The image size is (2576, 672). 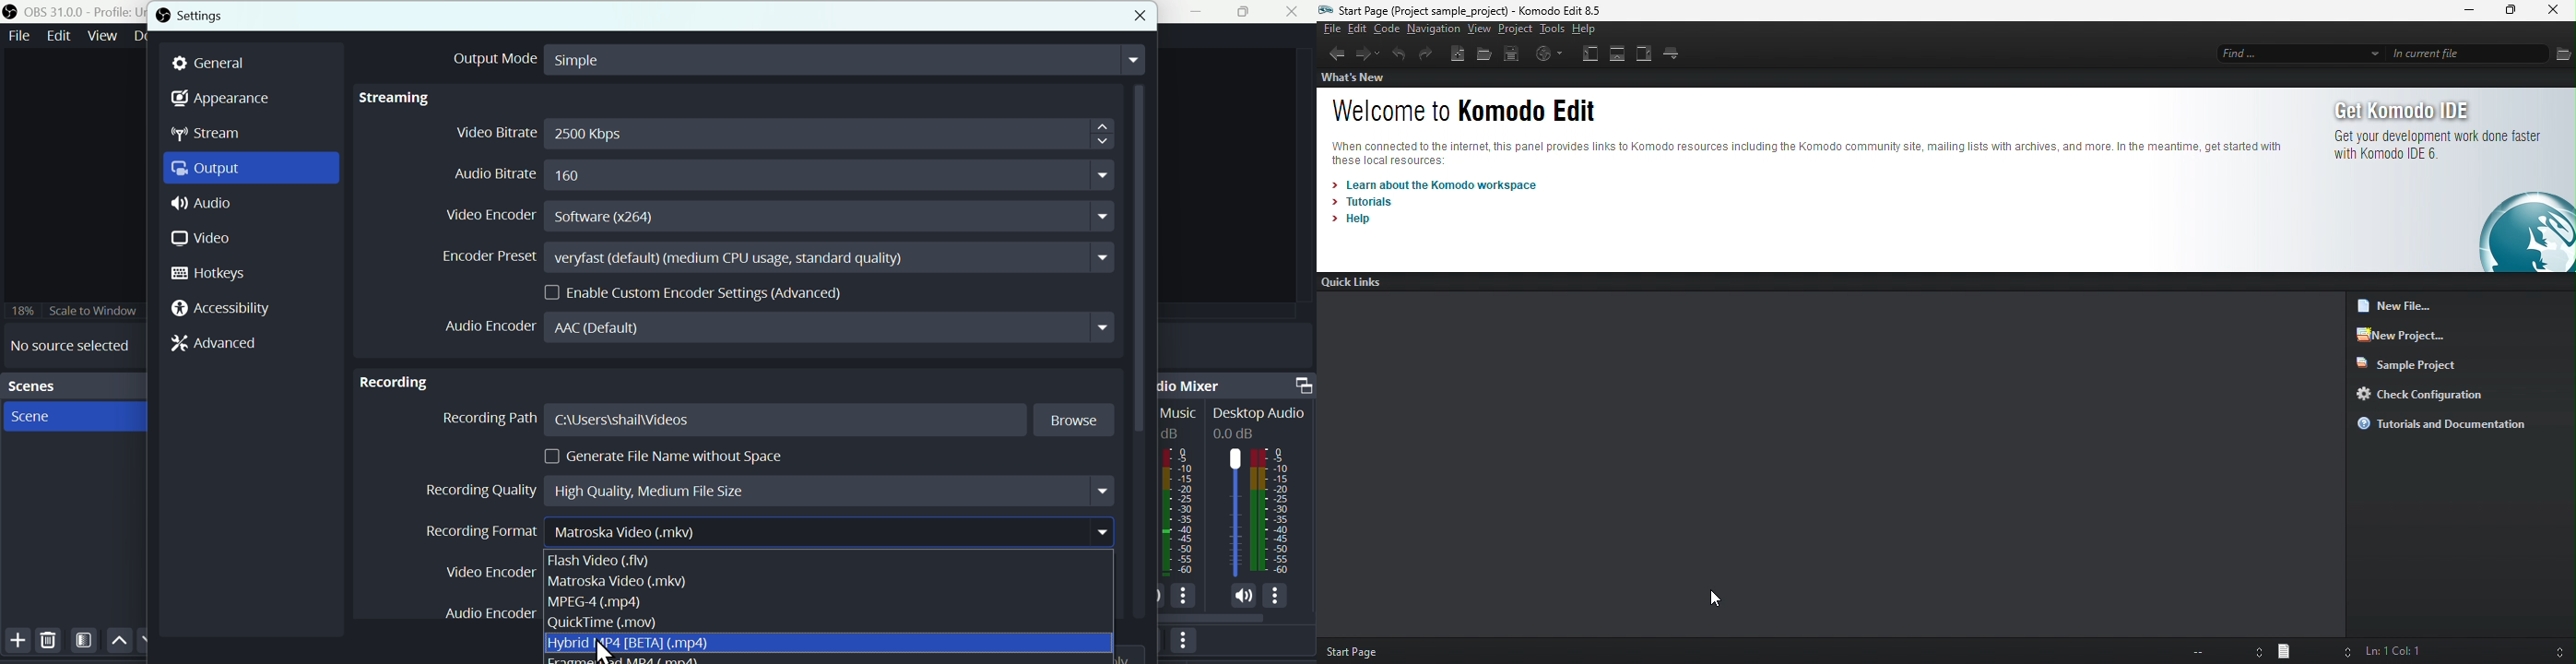 What do you see at coordinates (1188, 645) in the screenshot?
I see `More options` at bounding box center [1188, 645].